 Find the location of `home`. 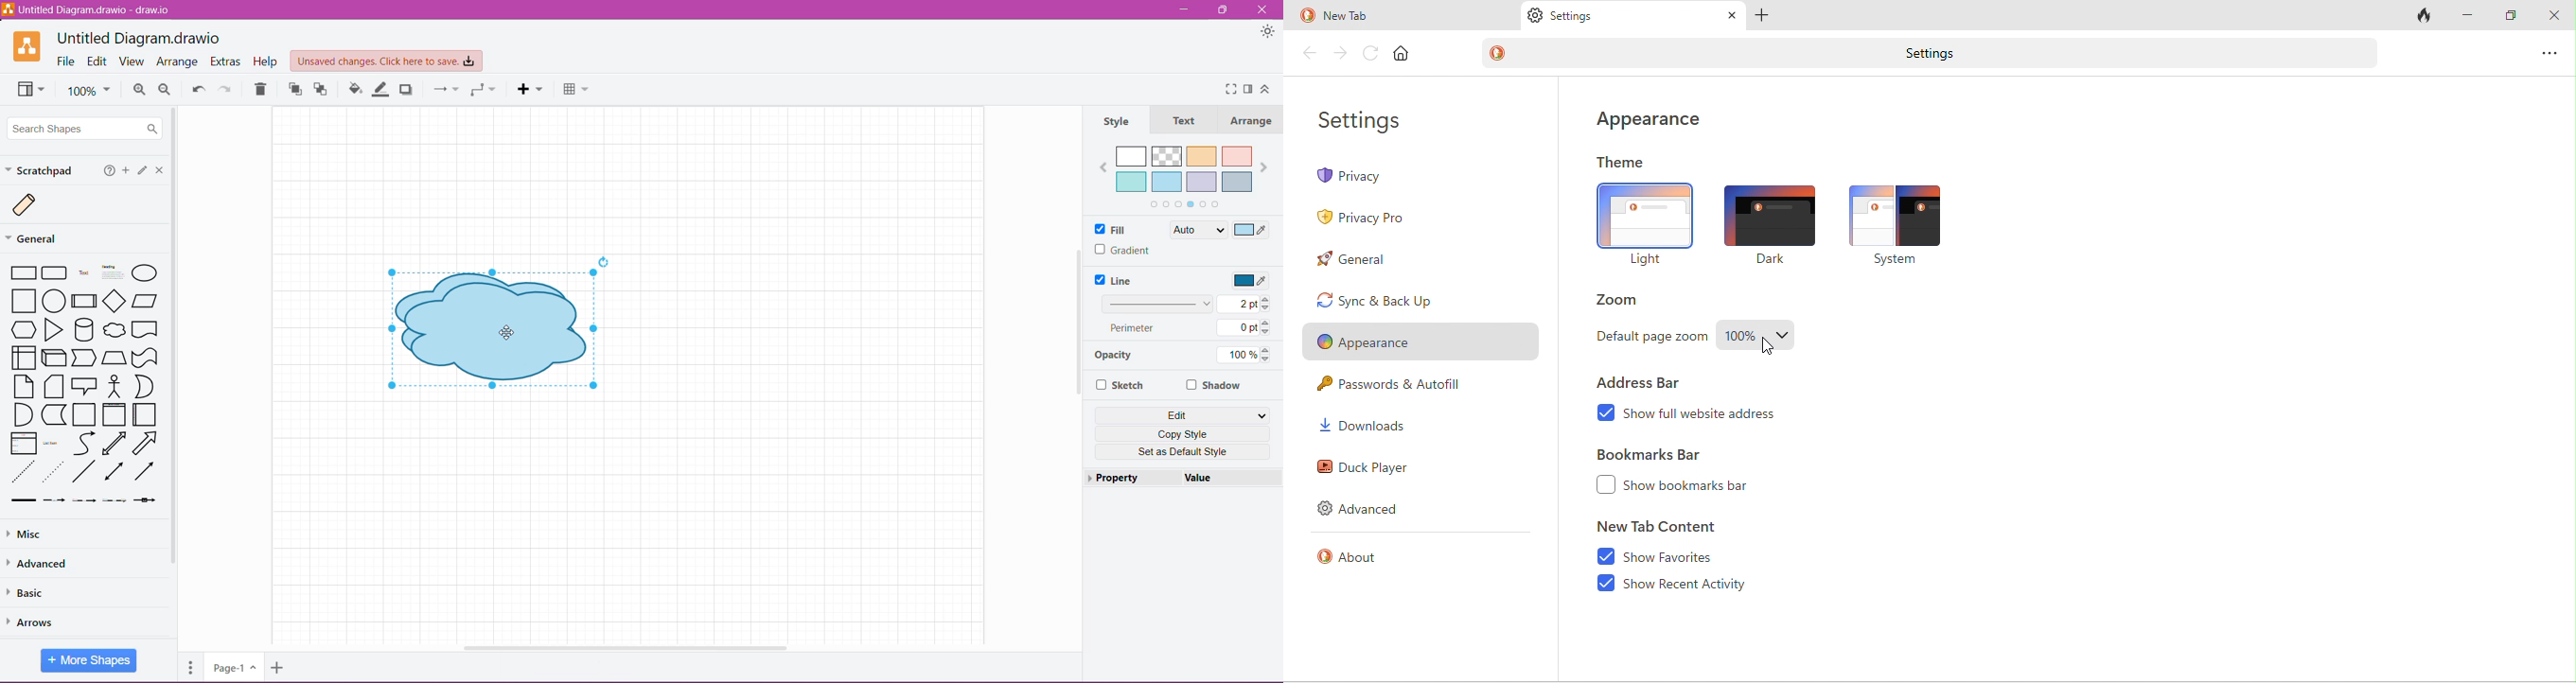

home is located at coordinates (1403, 54).